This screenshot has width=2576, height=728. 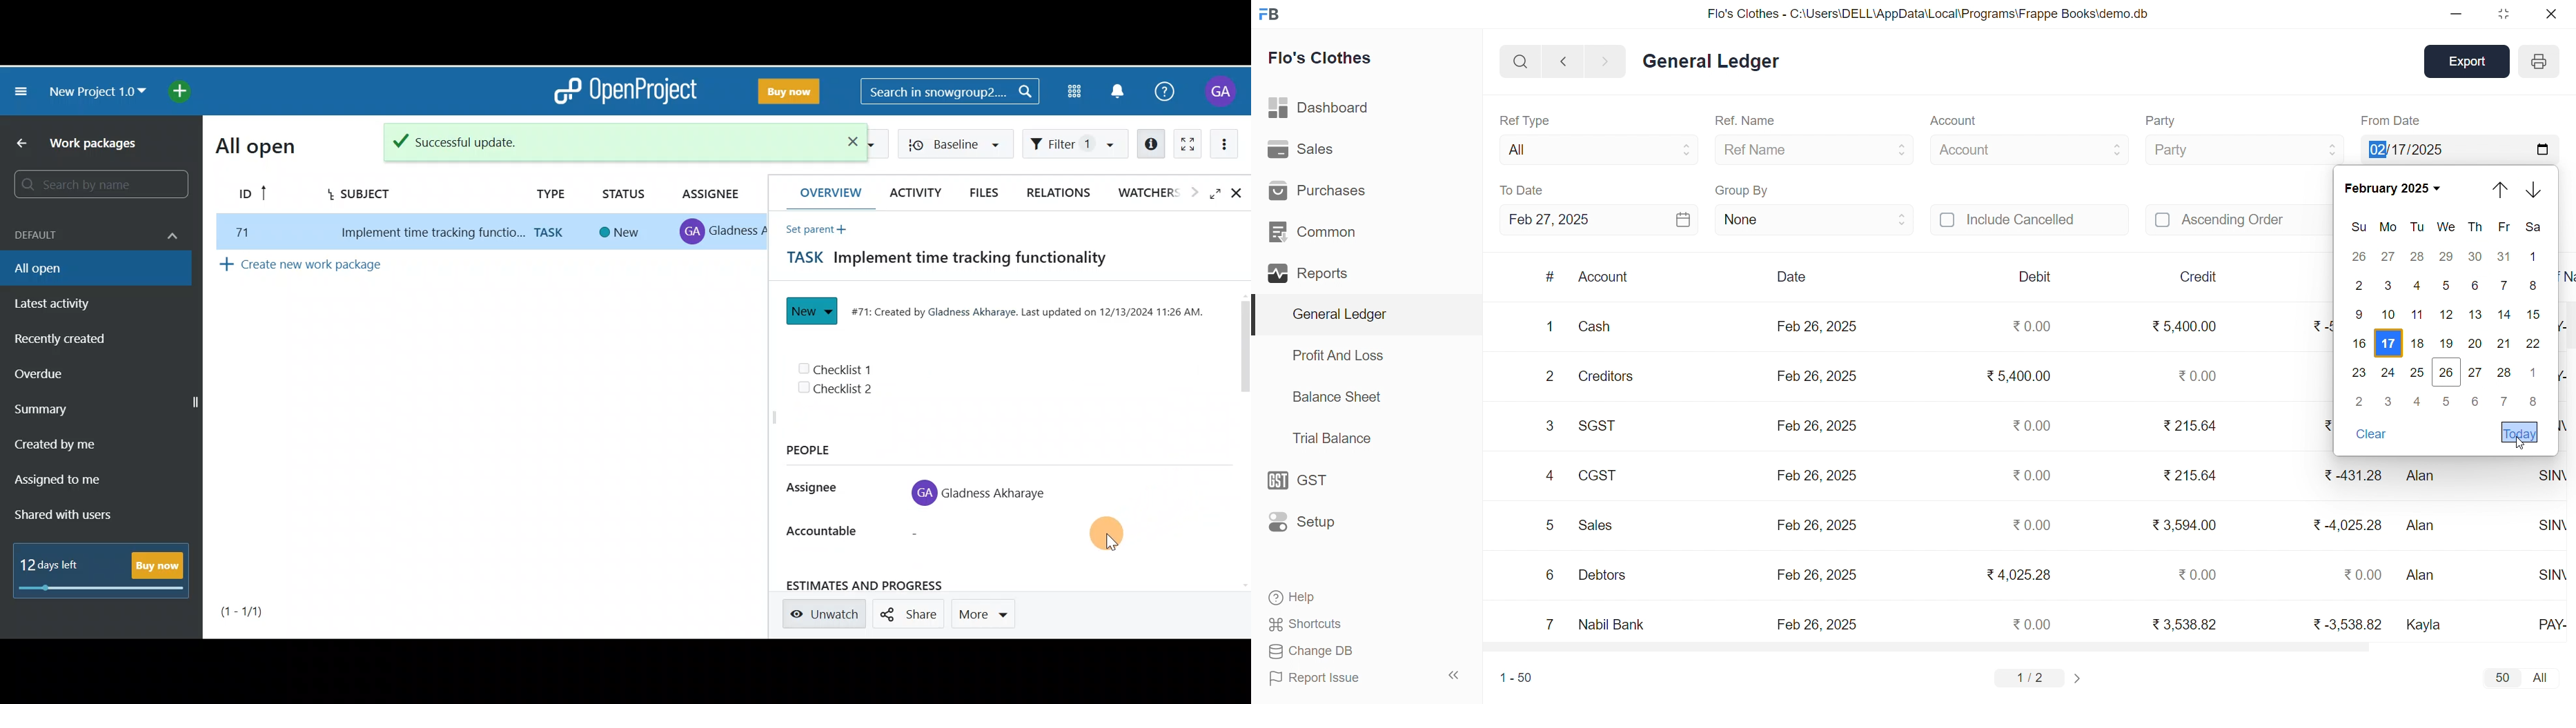 I want to click on ₹ -3,538.82, so click(x=2343, y=621).